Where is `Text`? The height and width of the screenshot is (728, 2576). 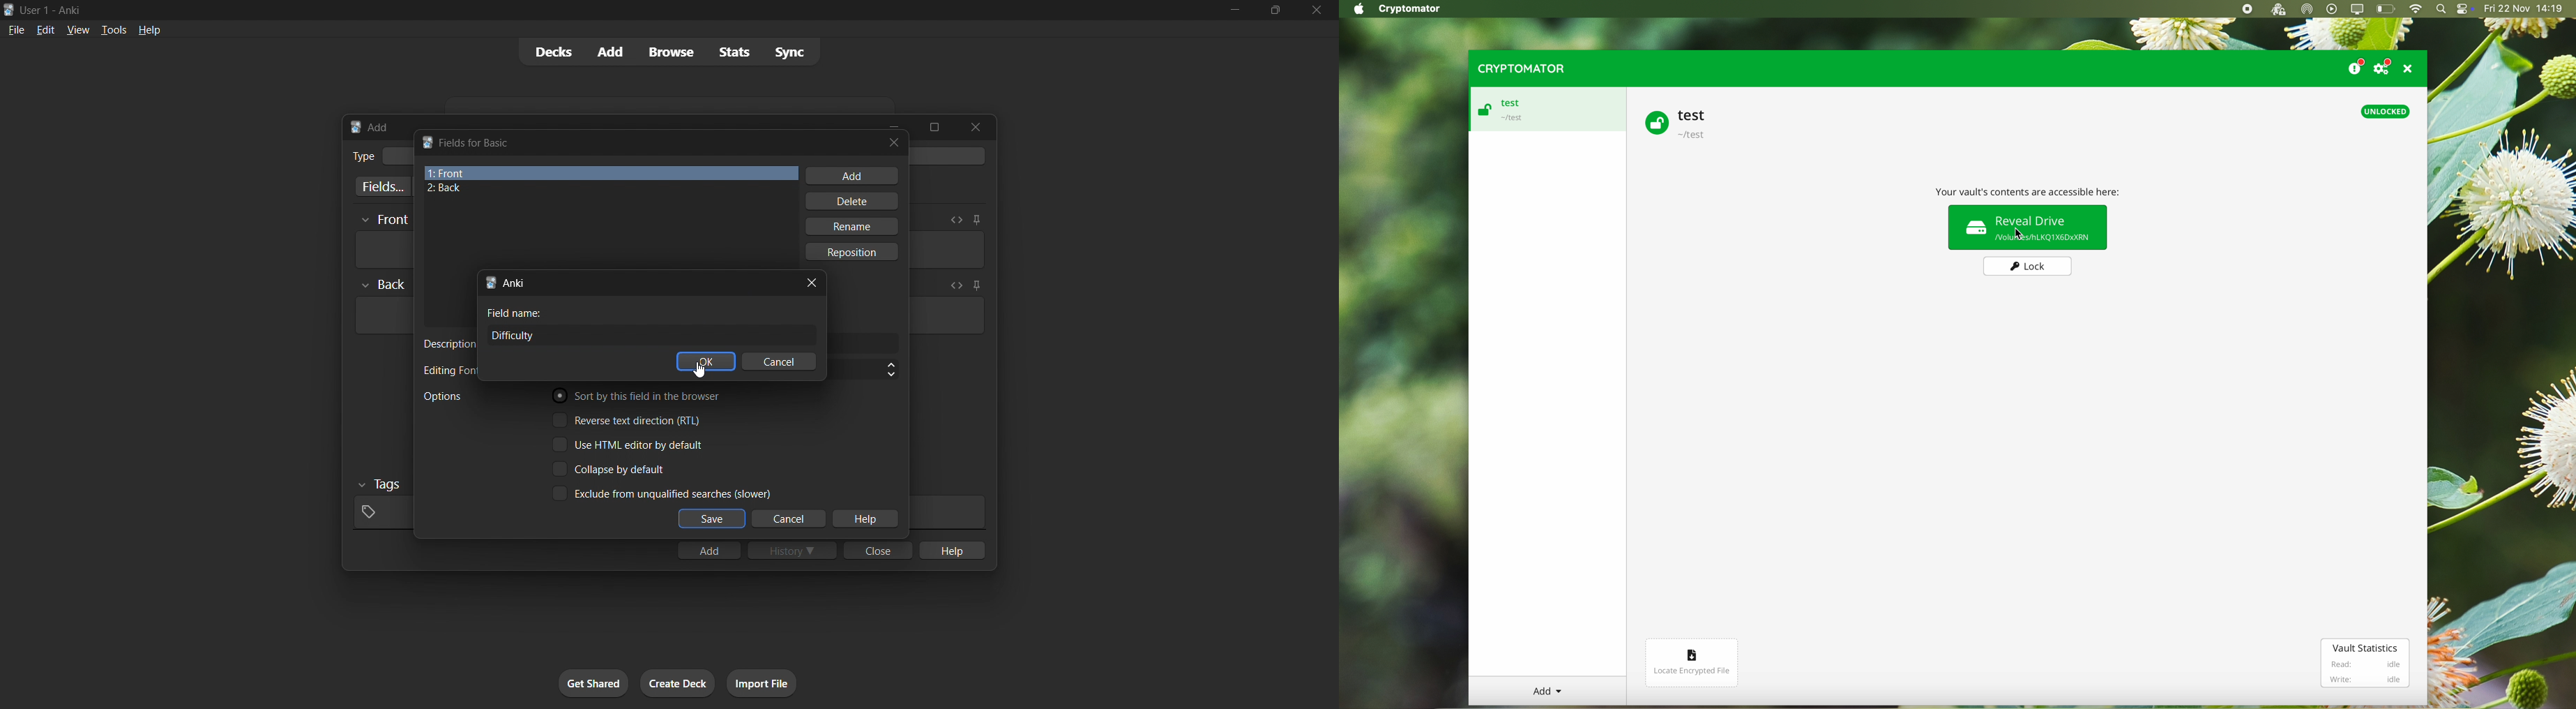
Text is located at coordinates (515, 313).